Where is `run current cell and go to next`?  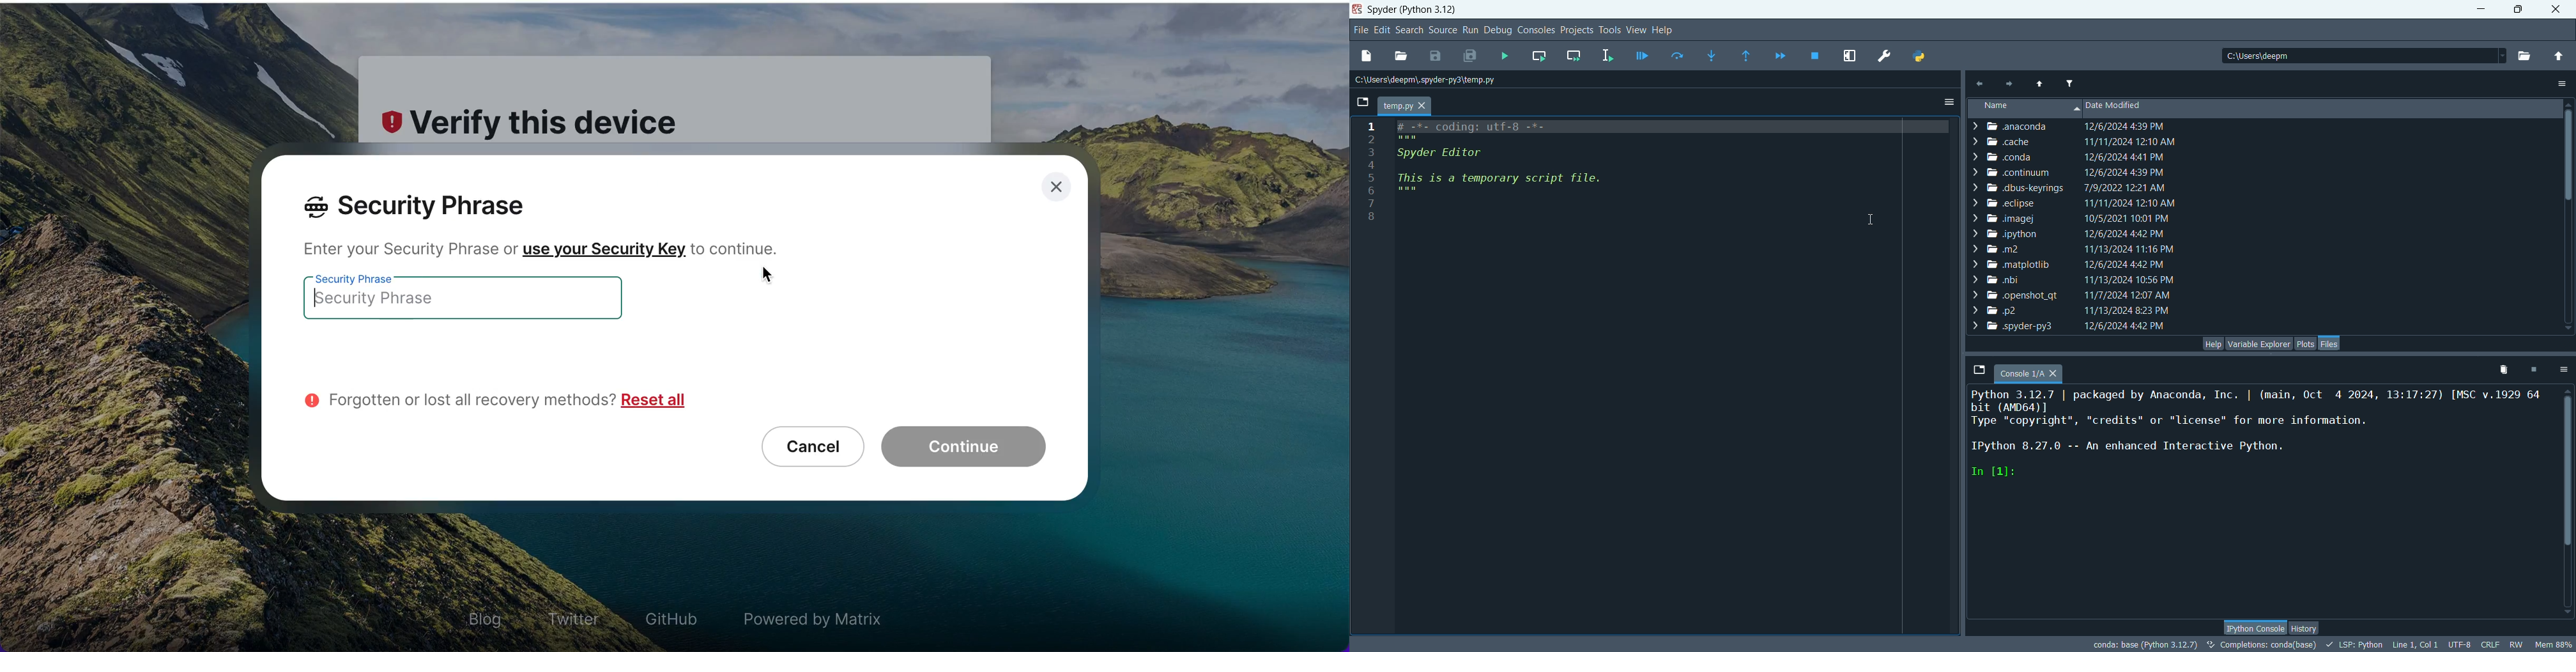 run current cell and go to next is located at coordinates (1574, 56).